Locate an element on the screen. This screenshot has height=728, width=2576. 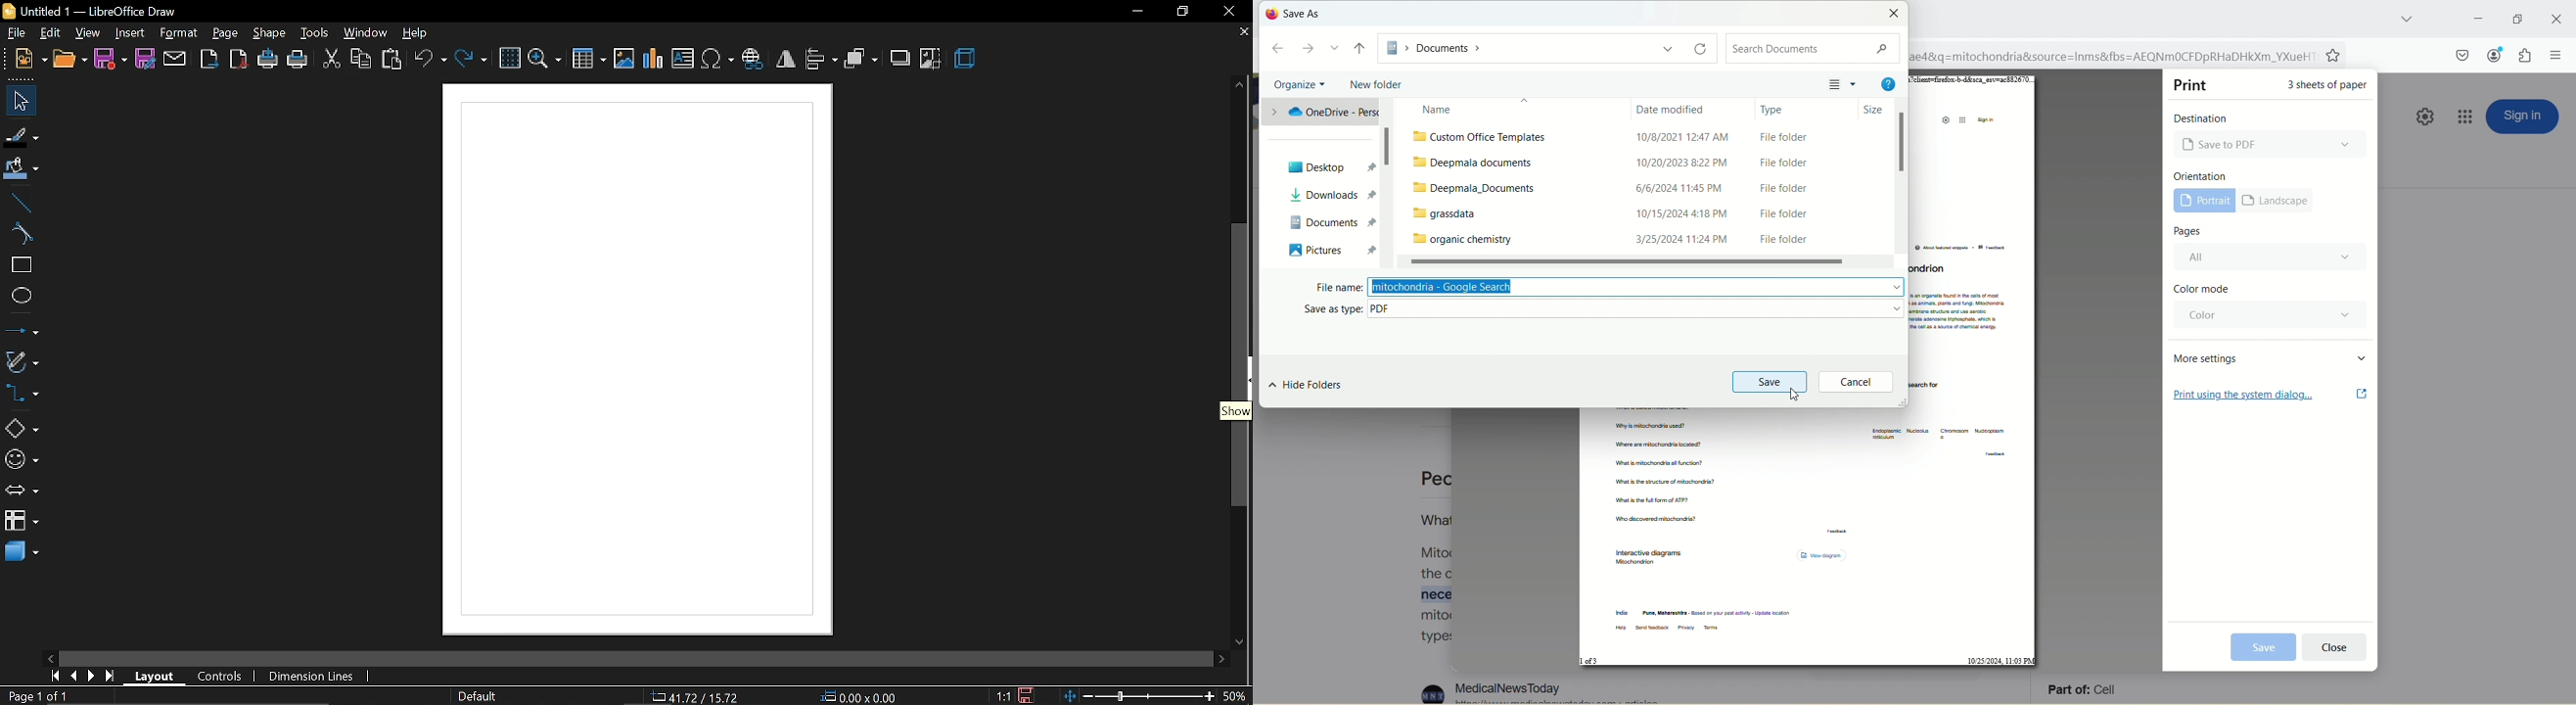
cancel is located at coordinates (2335, 648).